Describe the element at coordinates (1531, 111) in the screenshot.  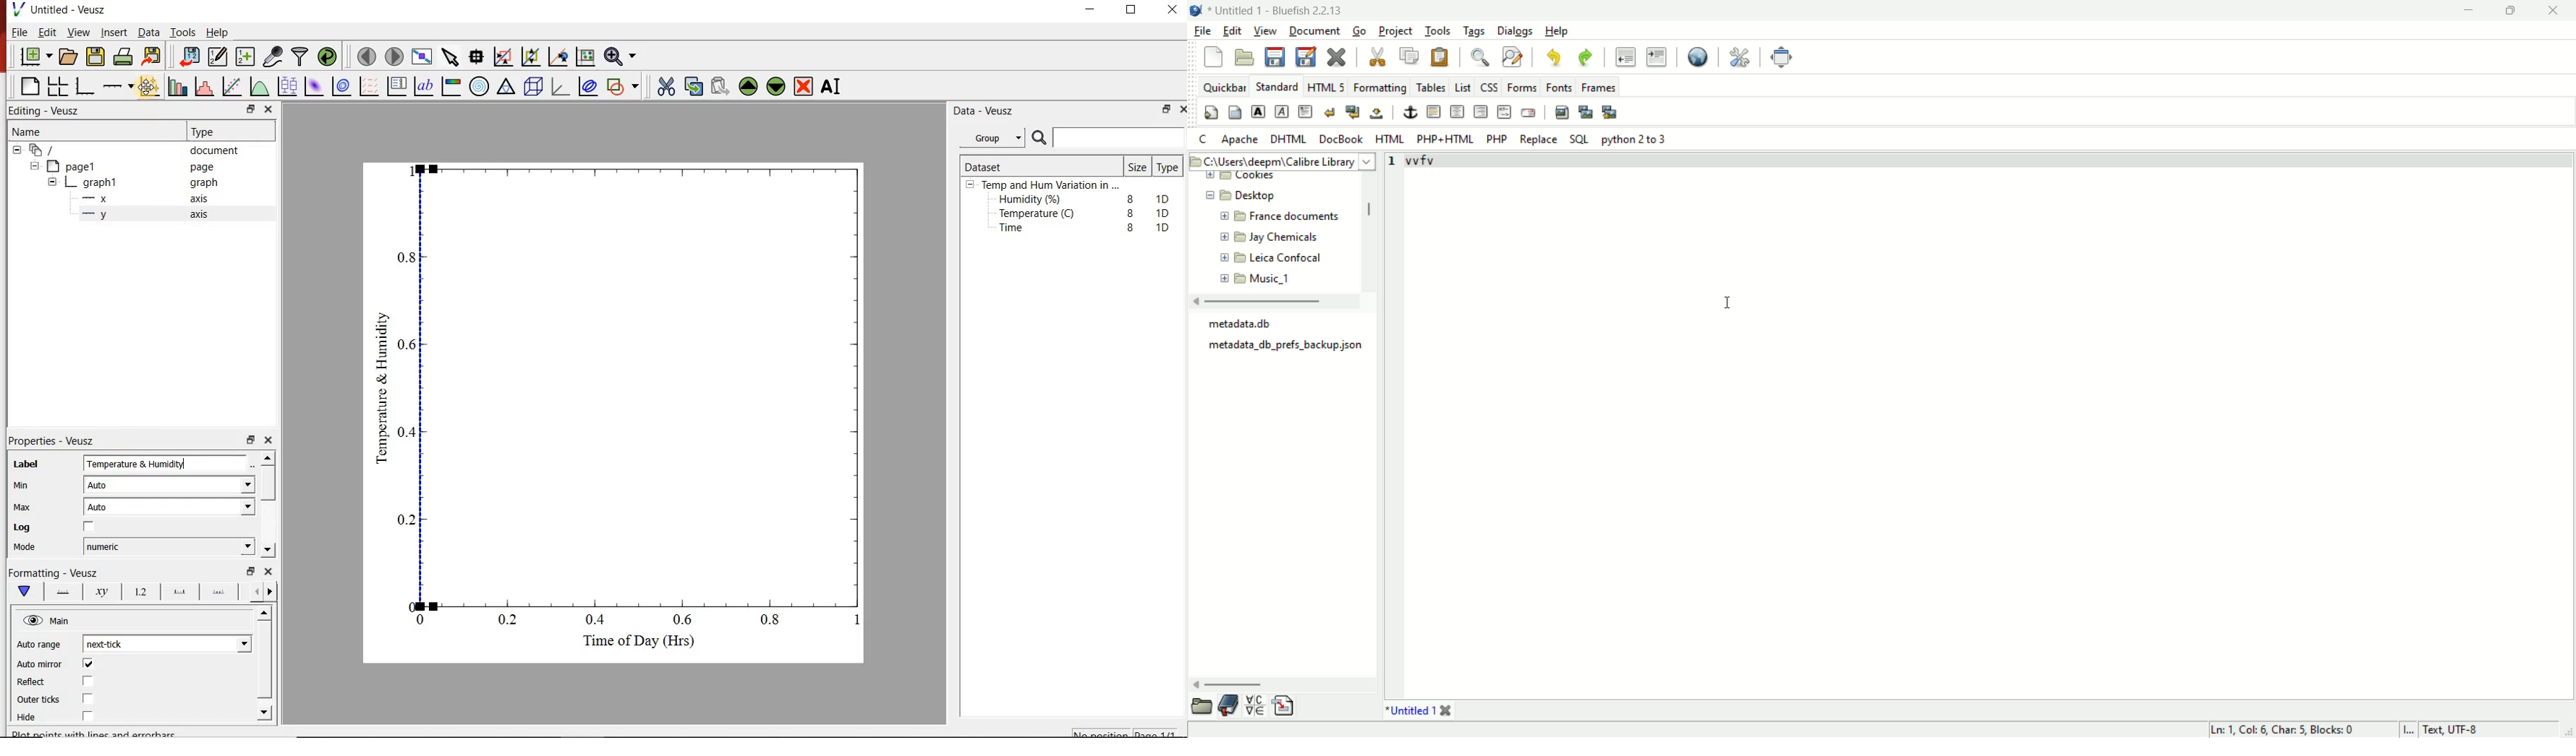
I see `email` at that location.